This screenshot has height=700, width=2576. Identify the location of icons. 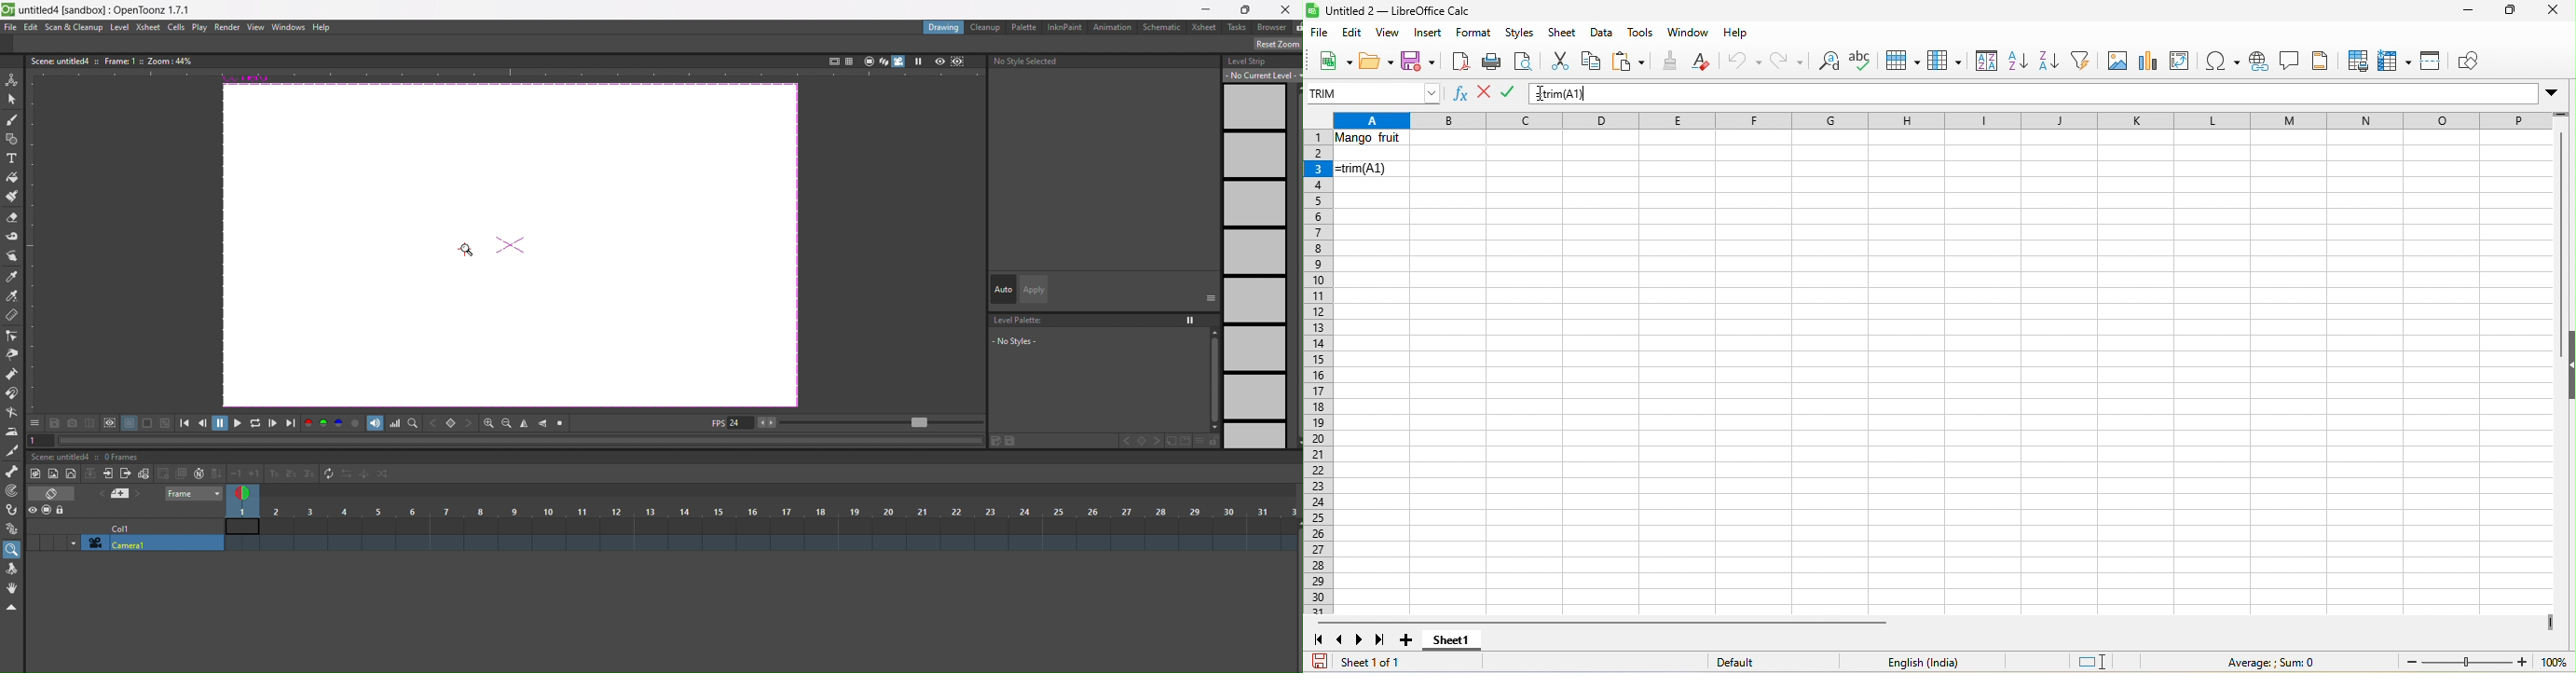
(855, 61).